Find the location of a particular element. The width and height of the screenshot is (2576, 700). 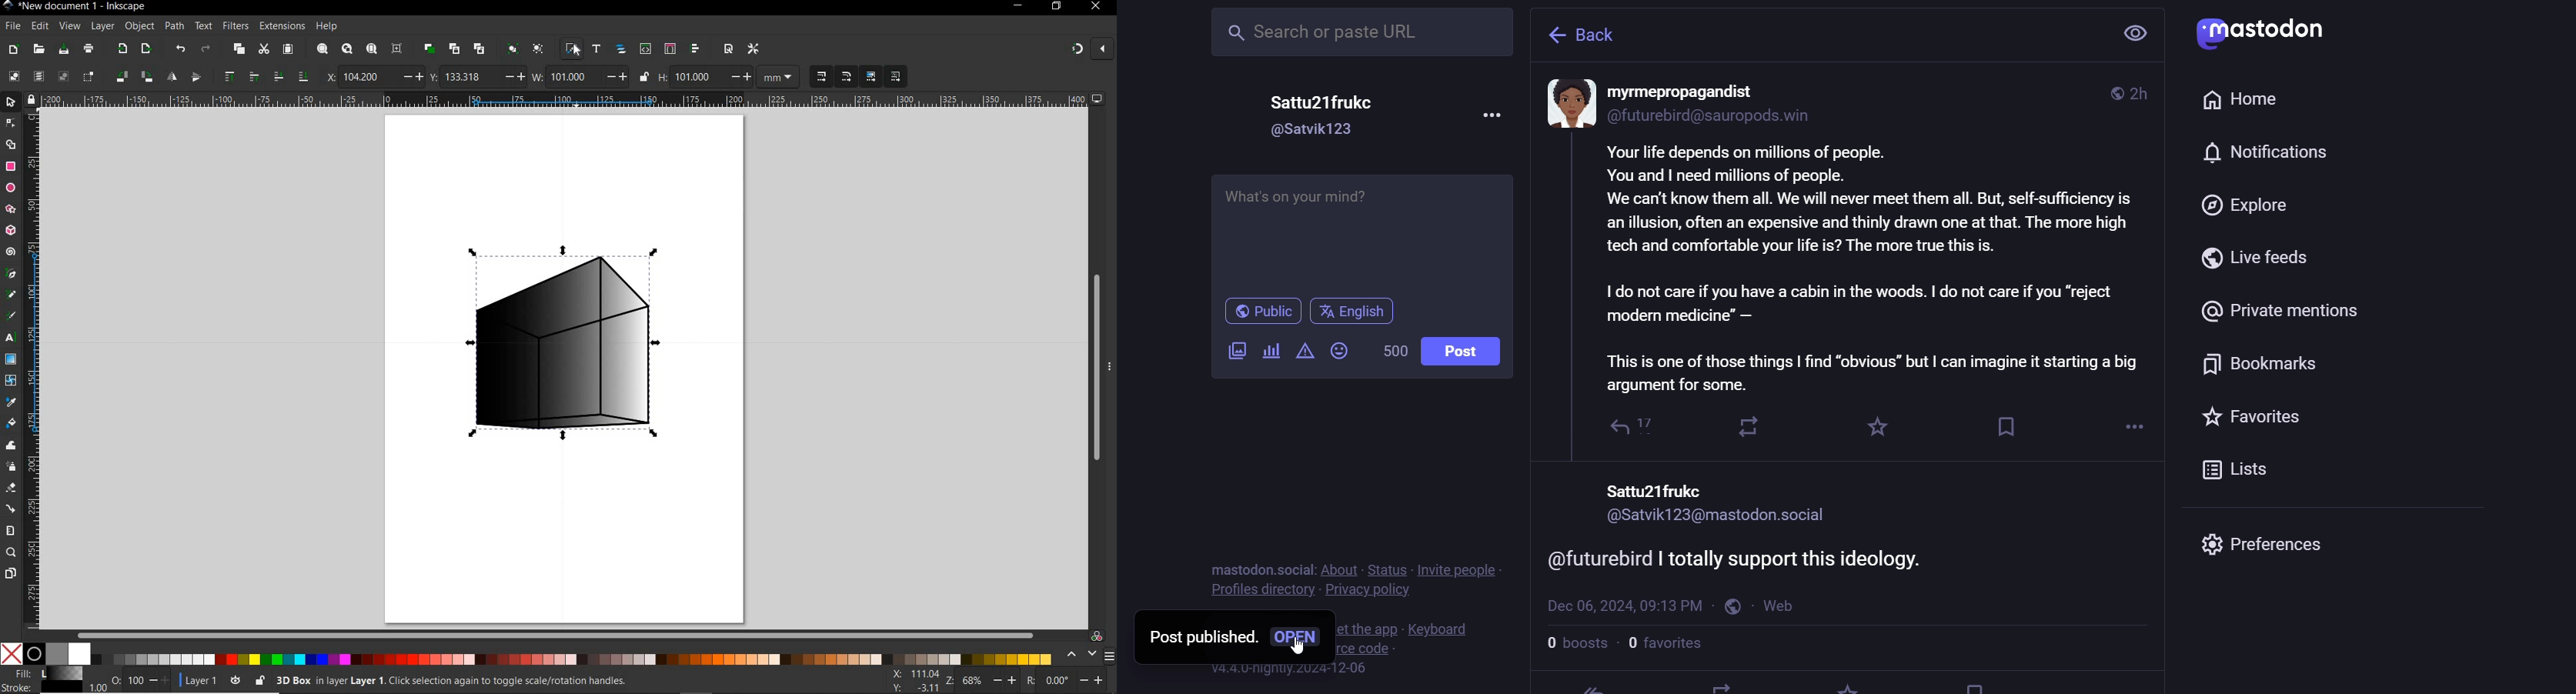

100 is located at coordinates (136, 679).